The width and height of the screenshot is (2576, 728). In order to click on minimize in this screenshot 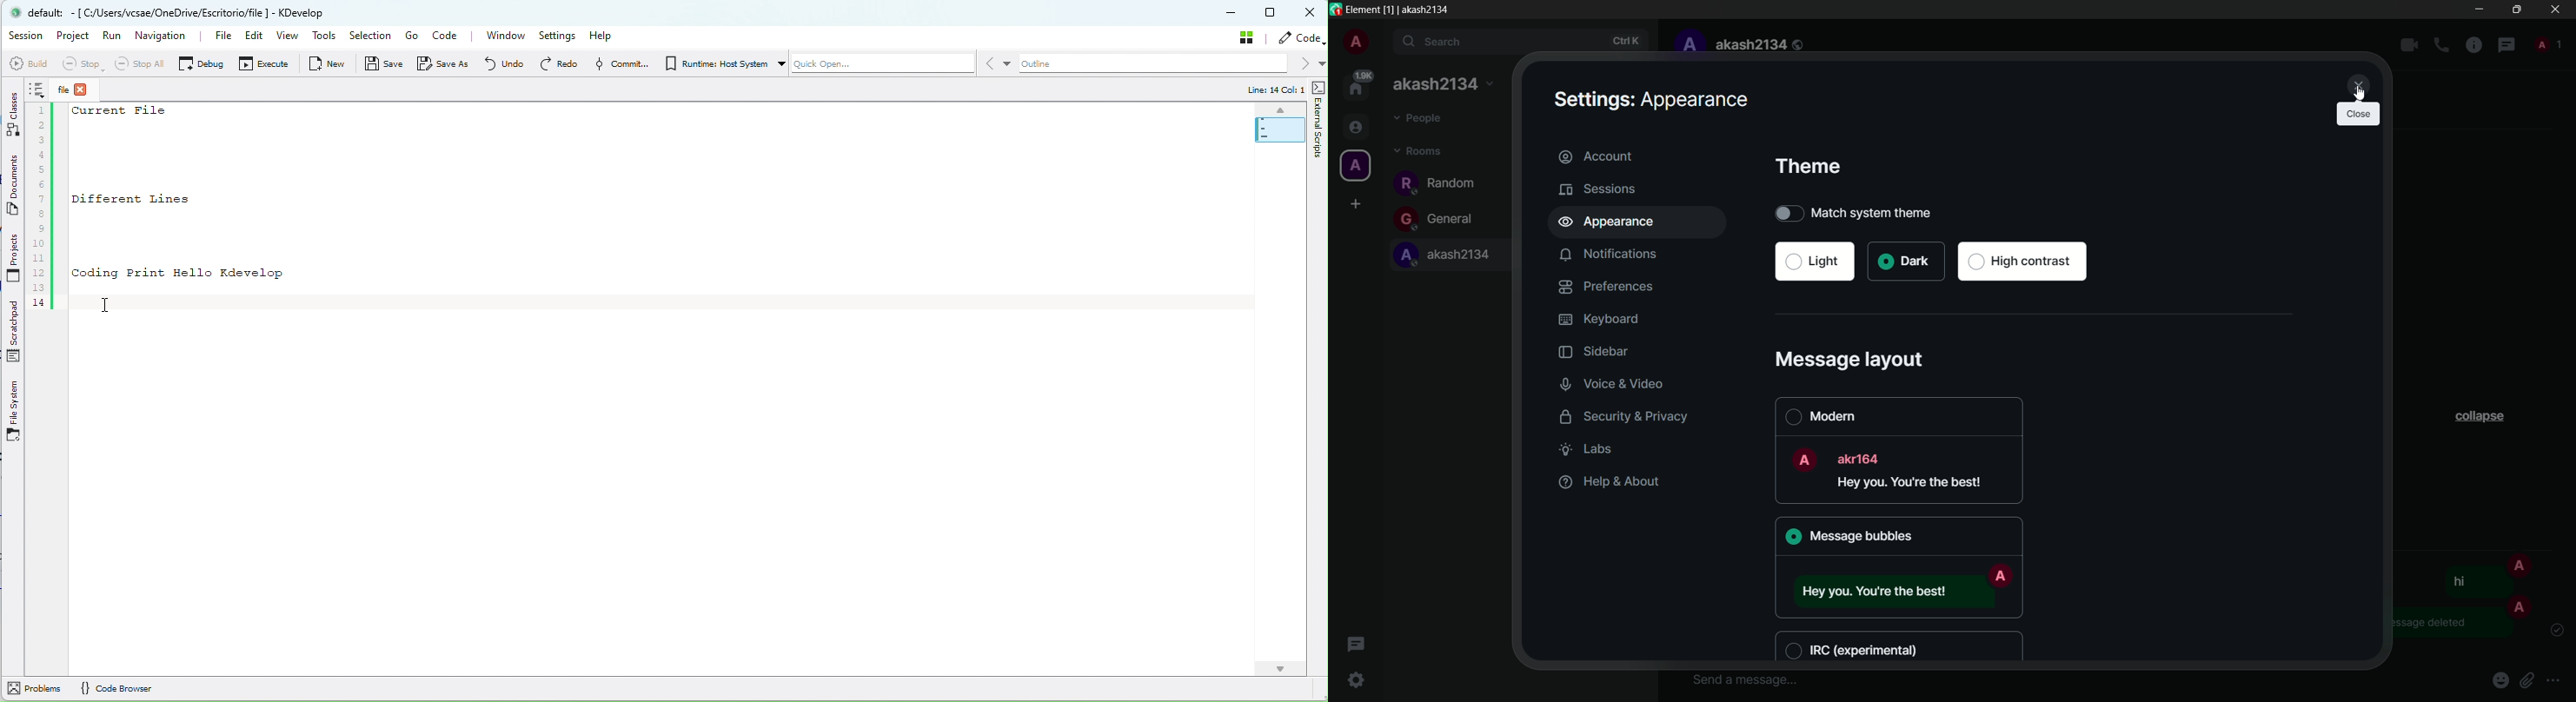, I will do `click(2481, 9)`.